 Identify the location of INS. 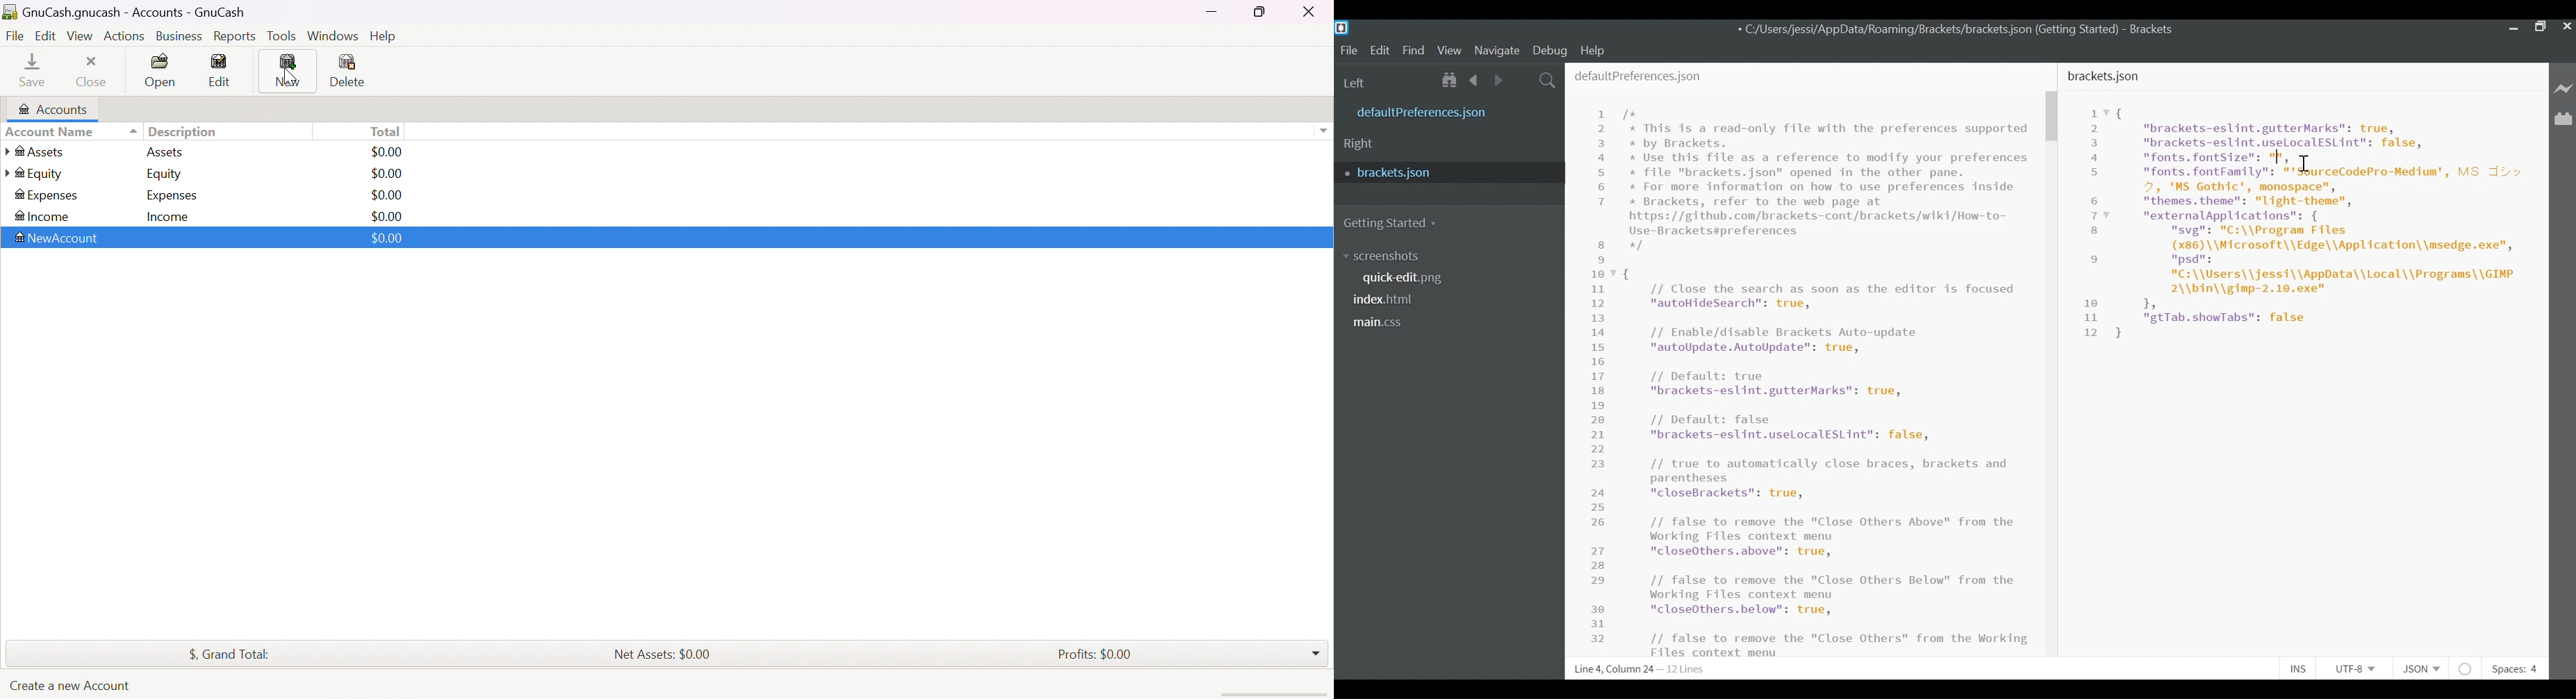
(2299, 667).